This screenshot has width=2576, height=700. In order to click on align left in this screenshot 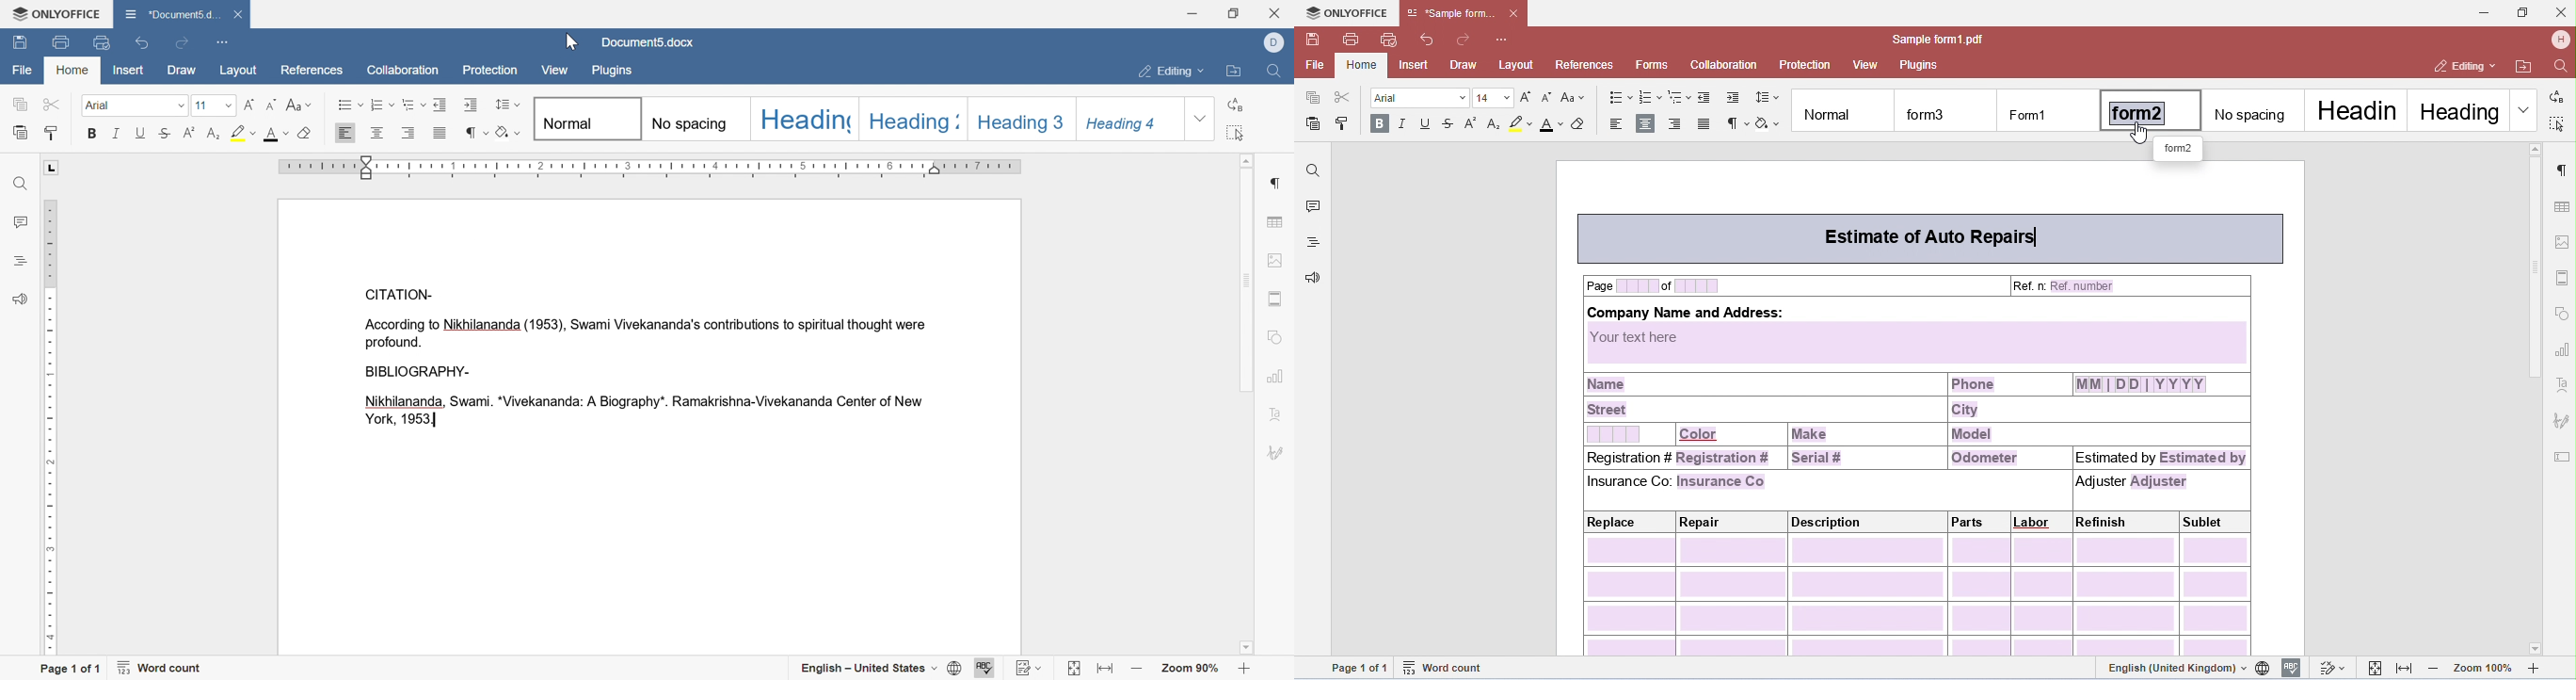, I will do `click(344, 134)`.